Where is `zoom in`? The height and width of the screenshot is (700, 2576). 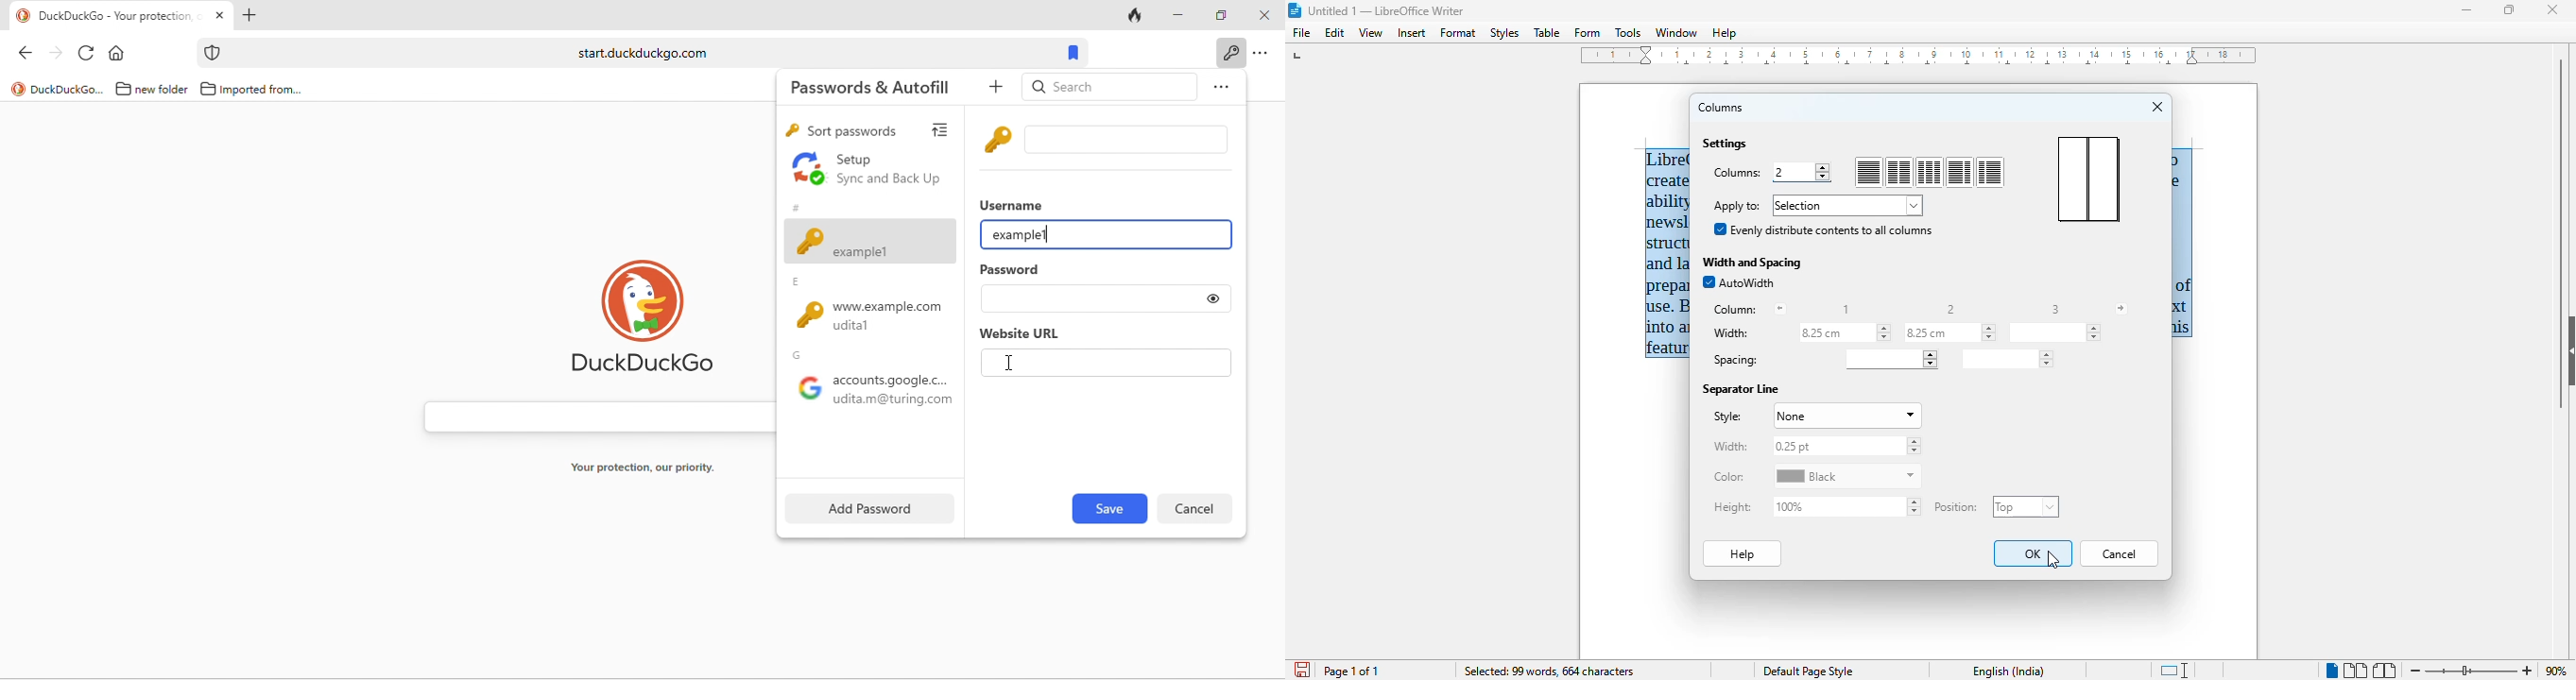
zoom in is located at coordinates (2528, 671).